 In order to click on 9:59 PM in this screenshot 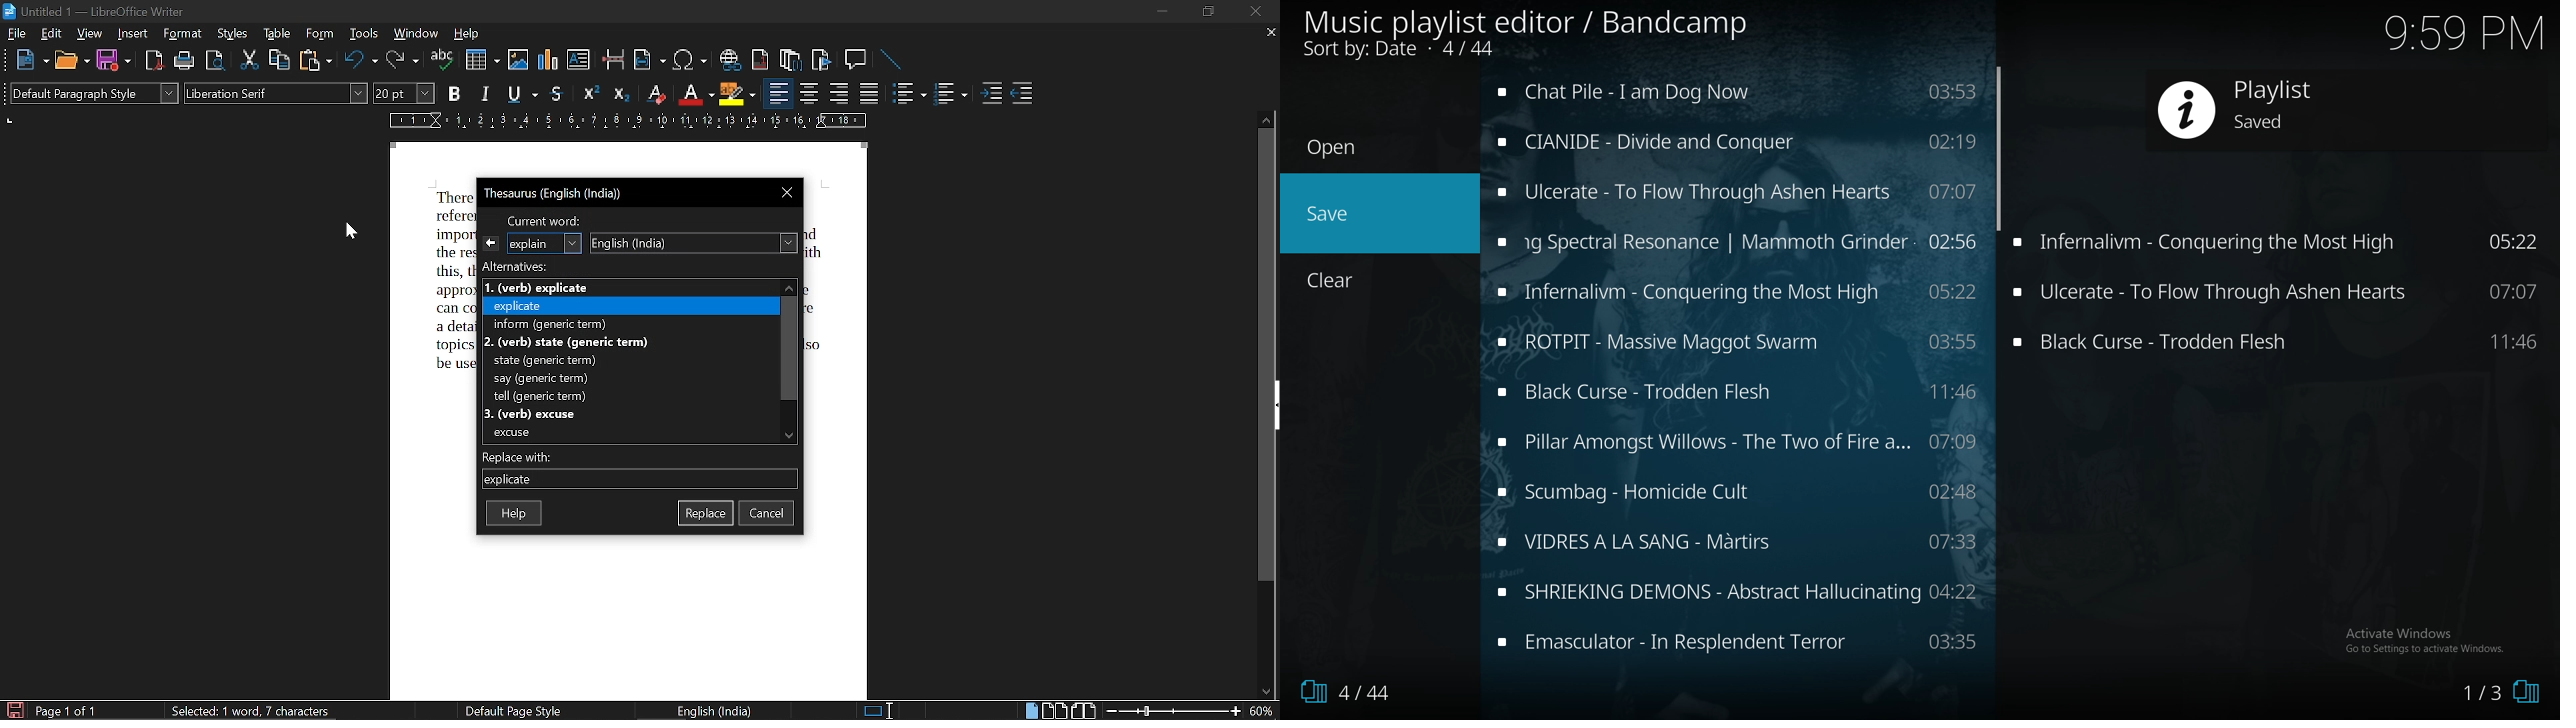, I will do `click(2459, 37)`.